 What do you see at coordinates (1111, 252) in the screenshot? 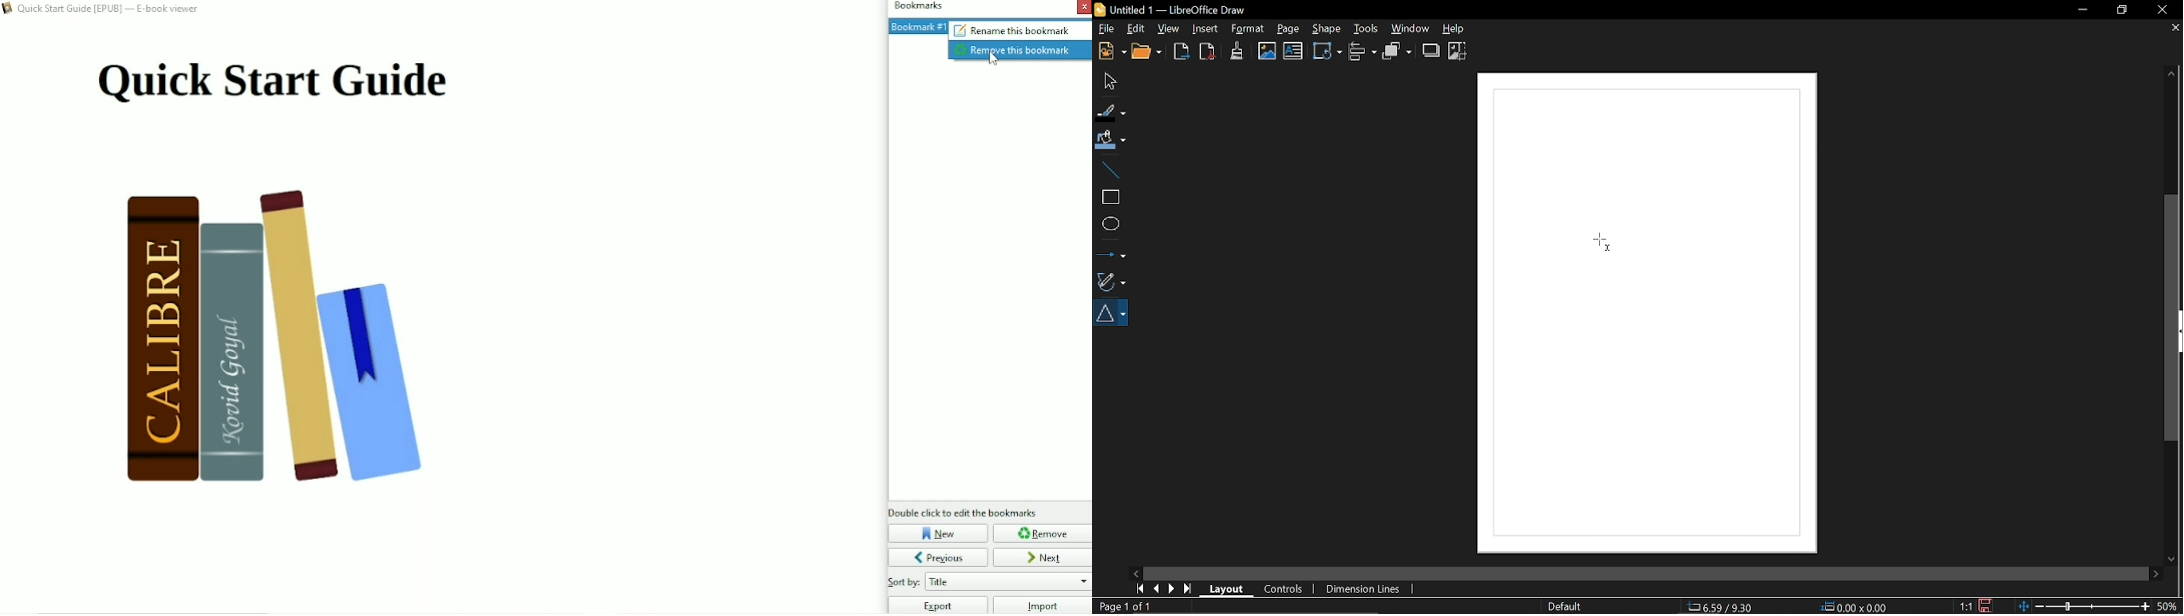
I see `Lines and arrows` at bounding box center [1111, 252].